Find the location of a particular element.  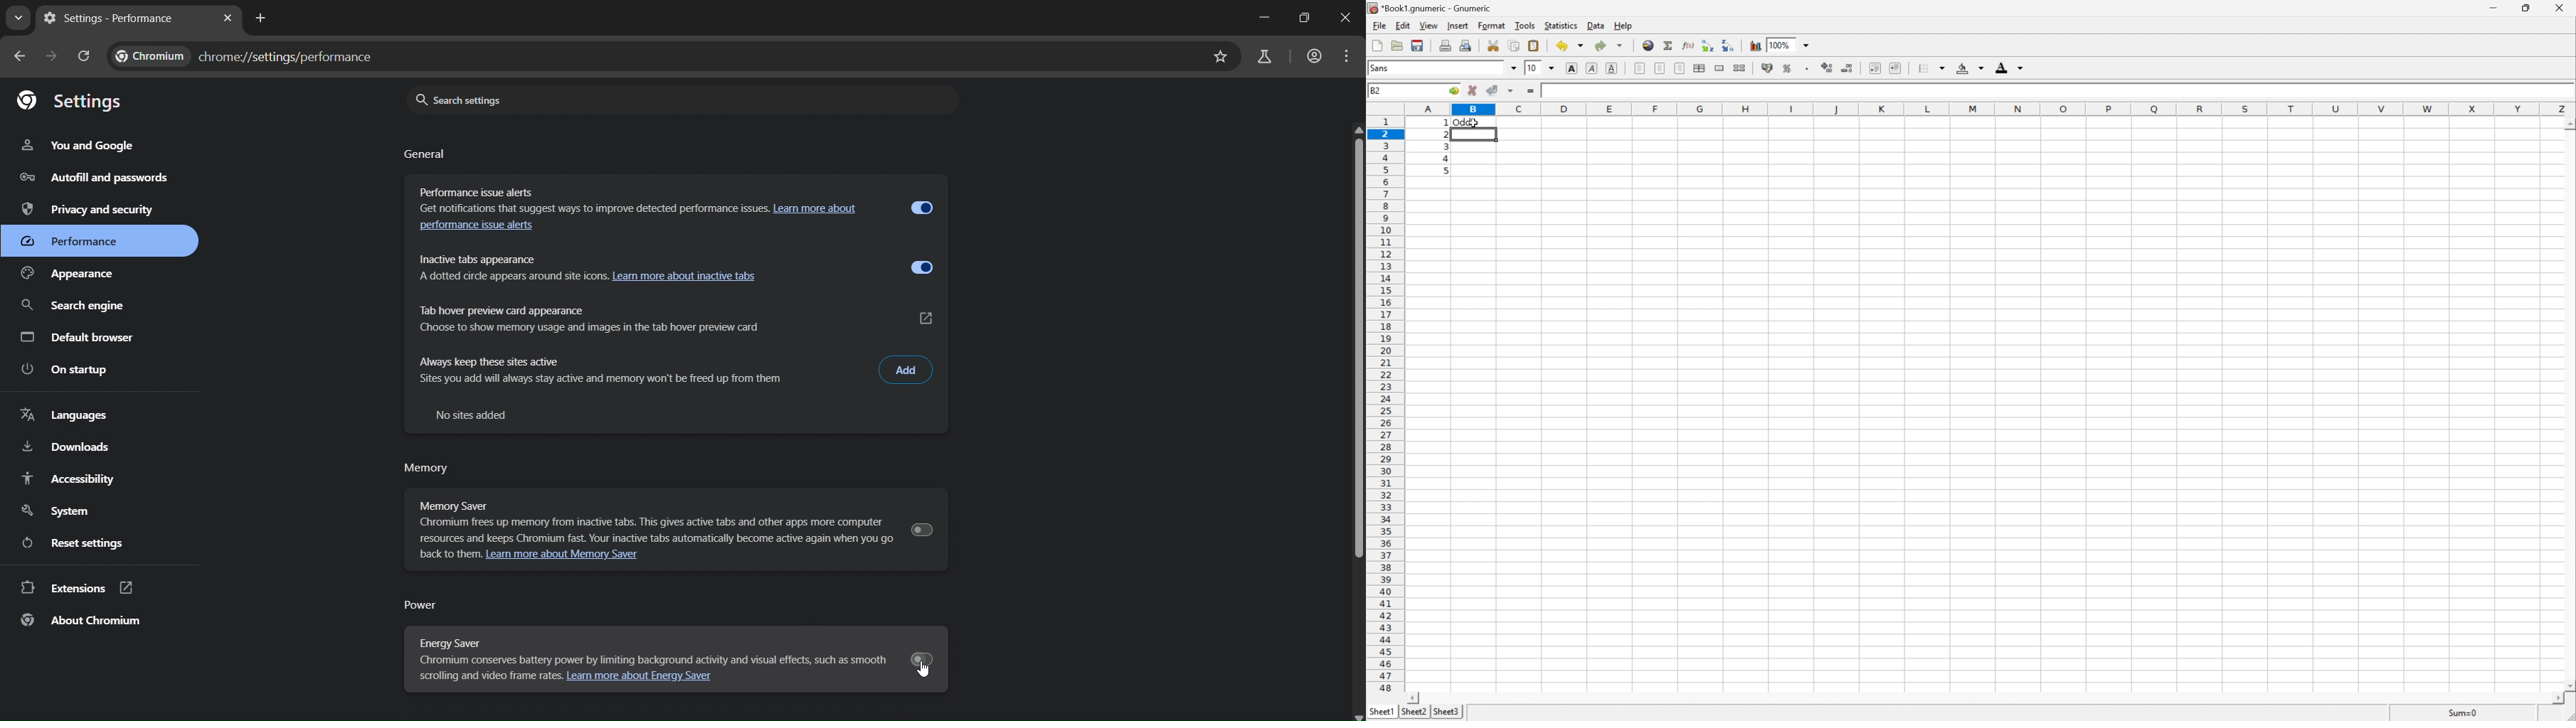

Cut selection is located at coordinates (1492, 44).